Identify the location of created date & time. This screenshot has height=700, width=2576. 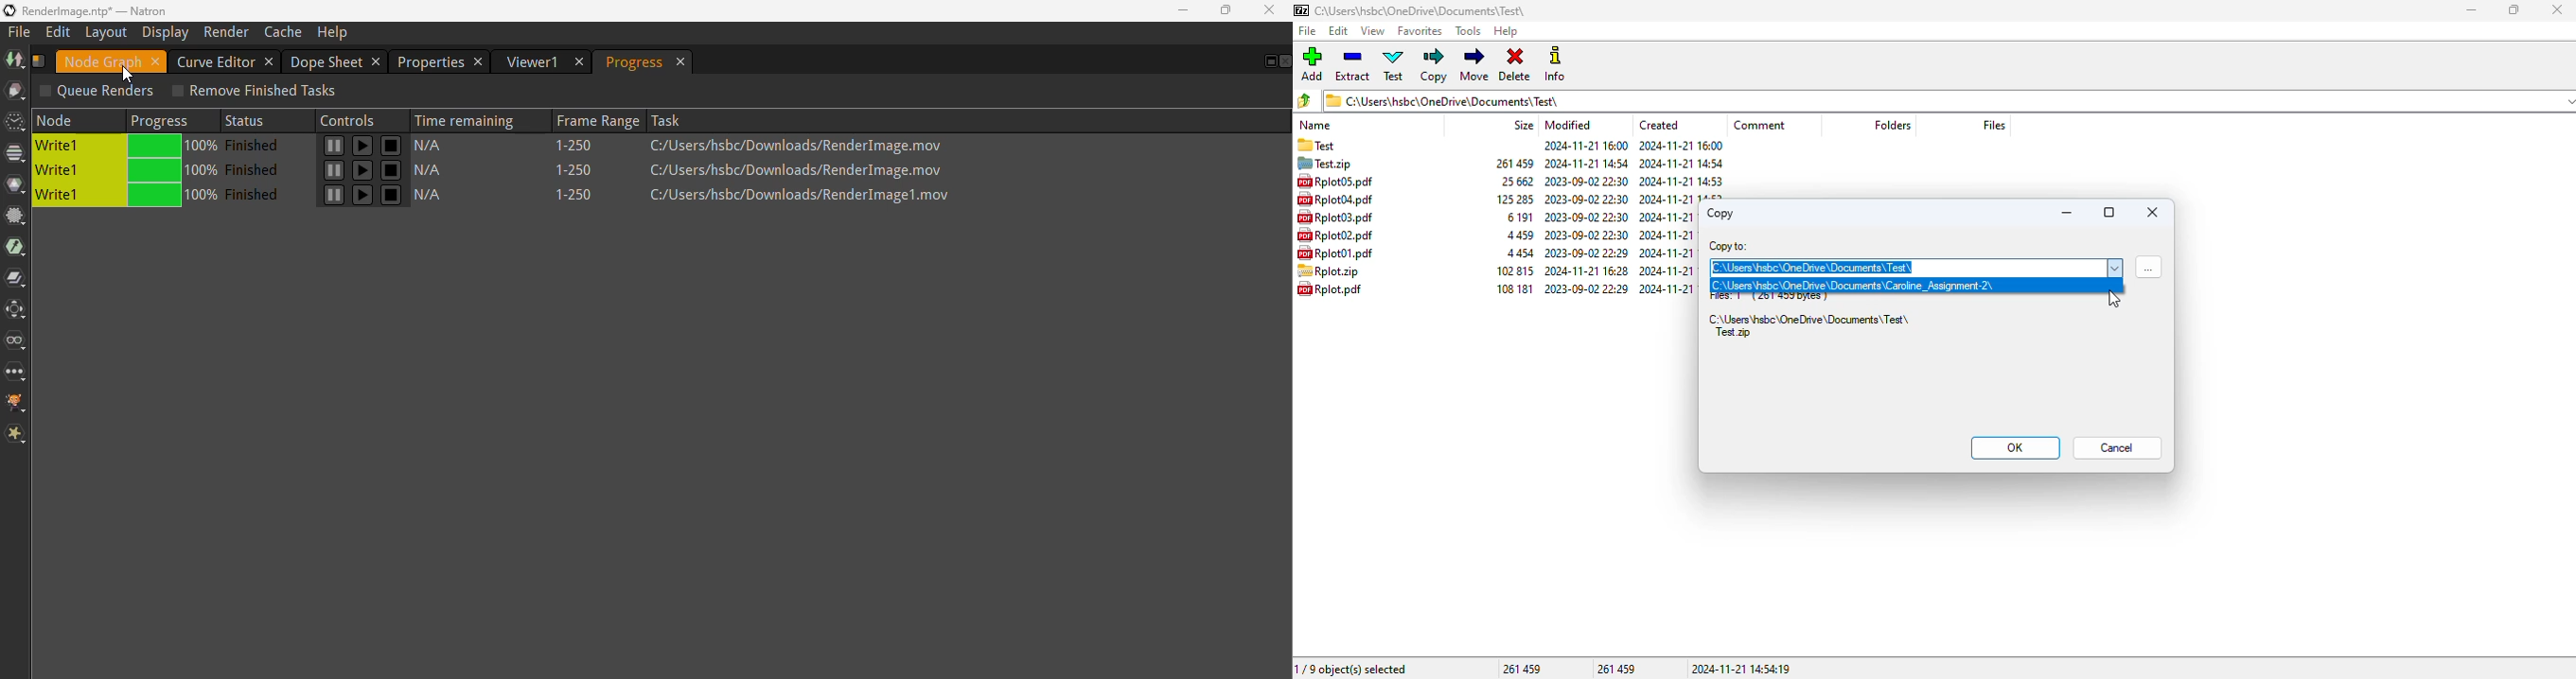
(1667, 288).